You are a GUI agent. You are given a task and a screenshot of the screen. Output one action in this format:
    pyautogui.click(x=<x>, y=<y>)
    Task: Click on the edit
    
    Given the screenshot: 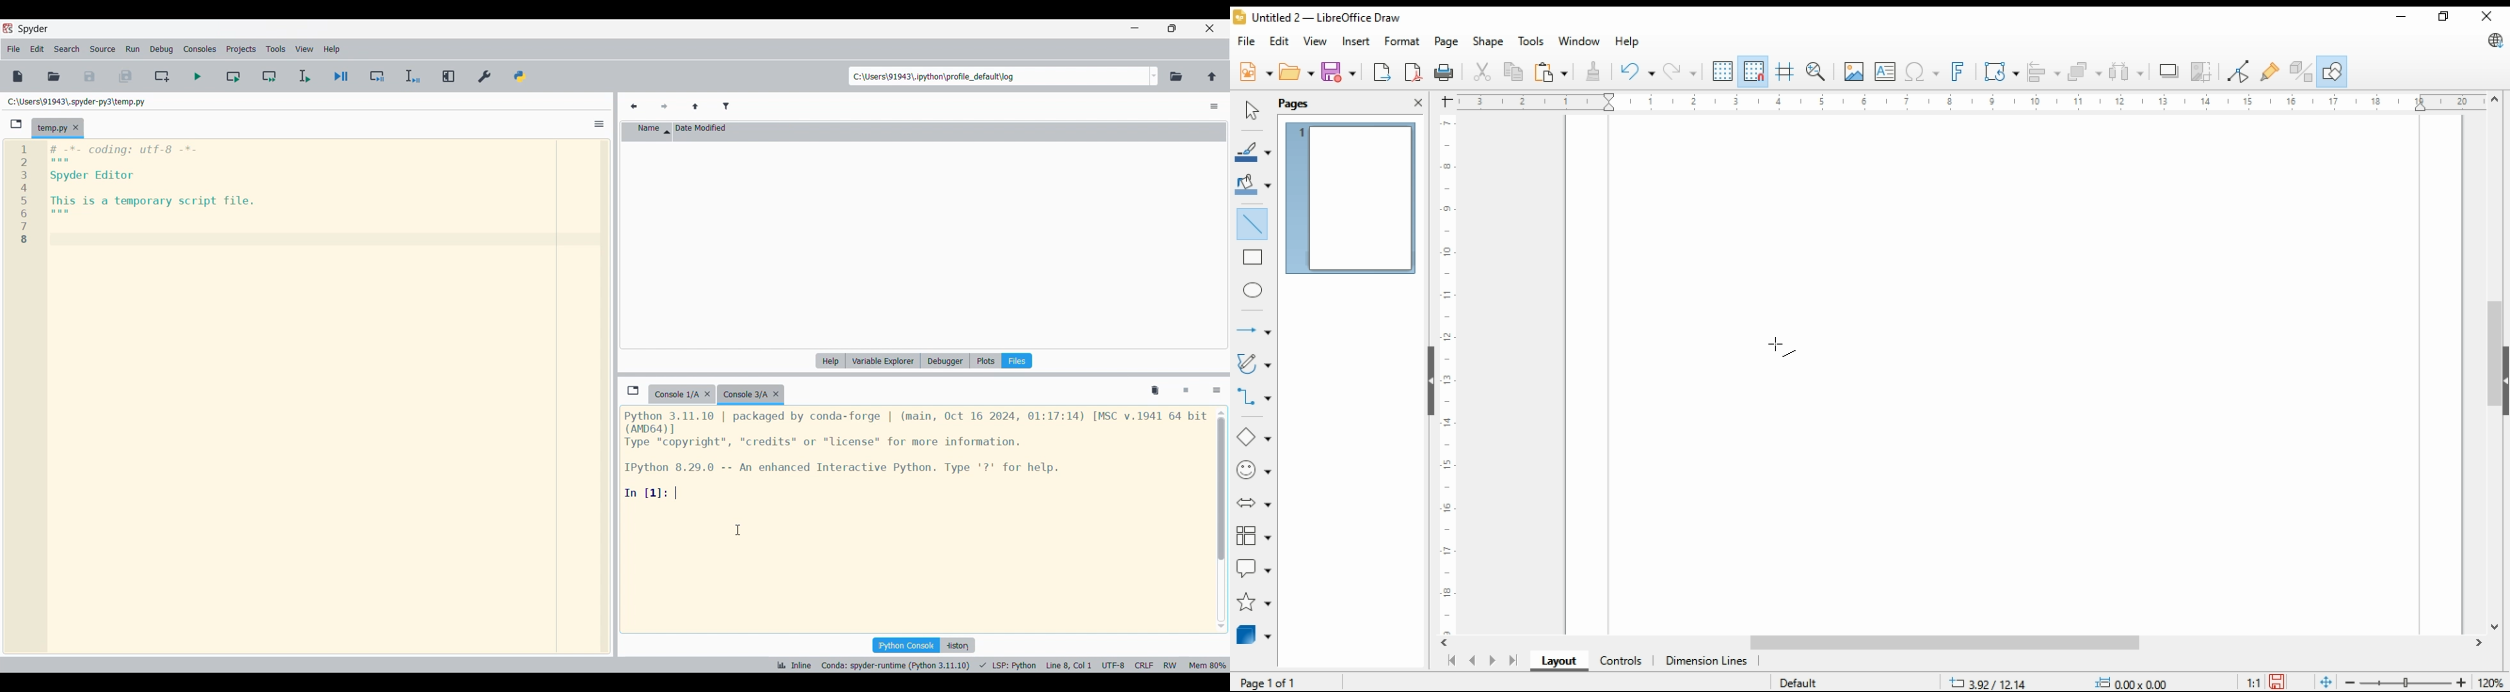 What is the action you would take?
    pyautogui.click(x=1278, y=39)
    